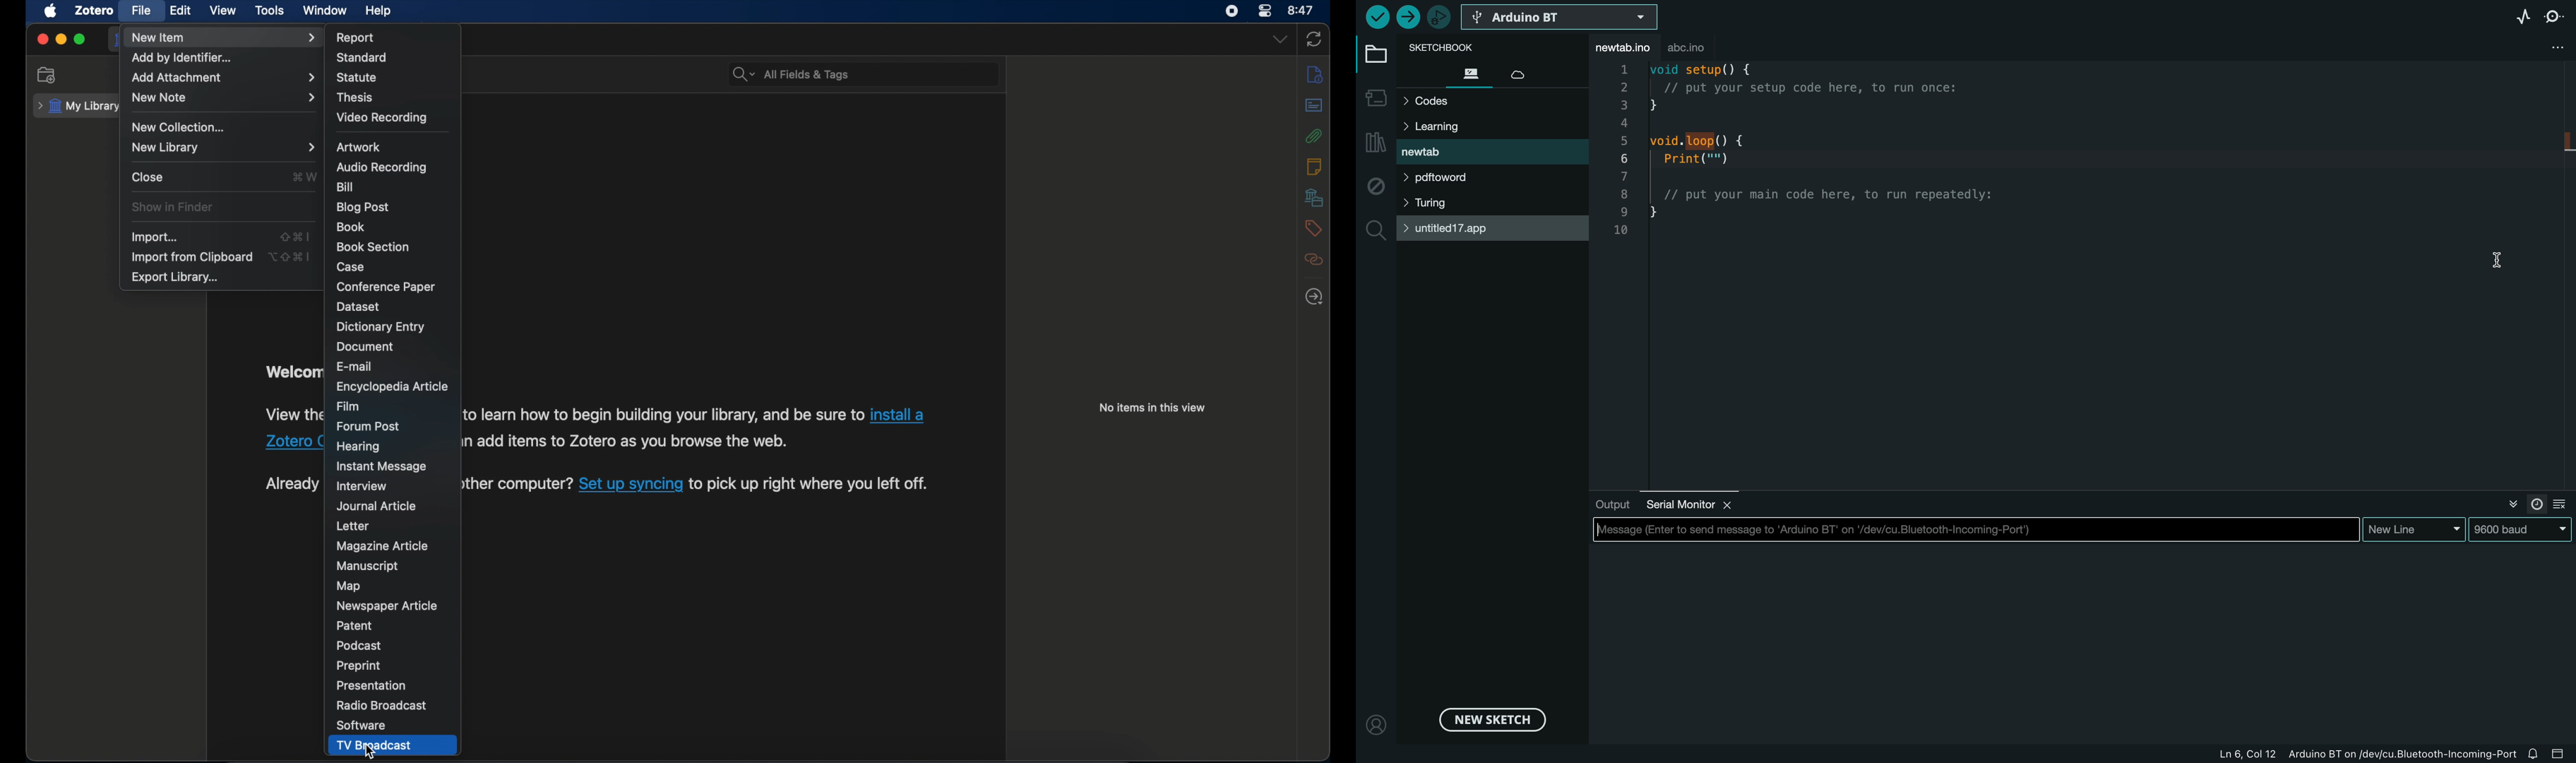 The width and height of the screenshot is (2576, 784). I want to click on film, so click(348, 406).